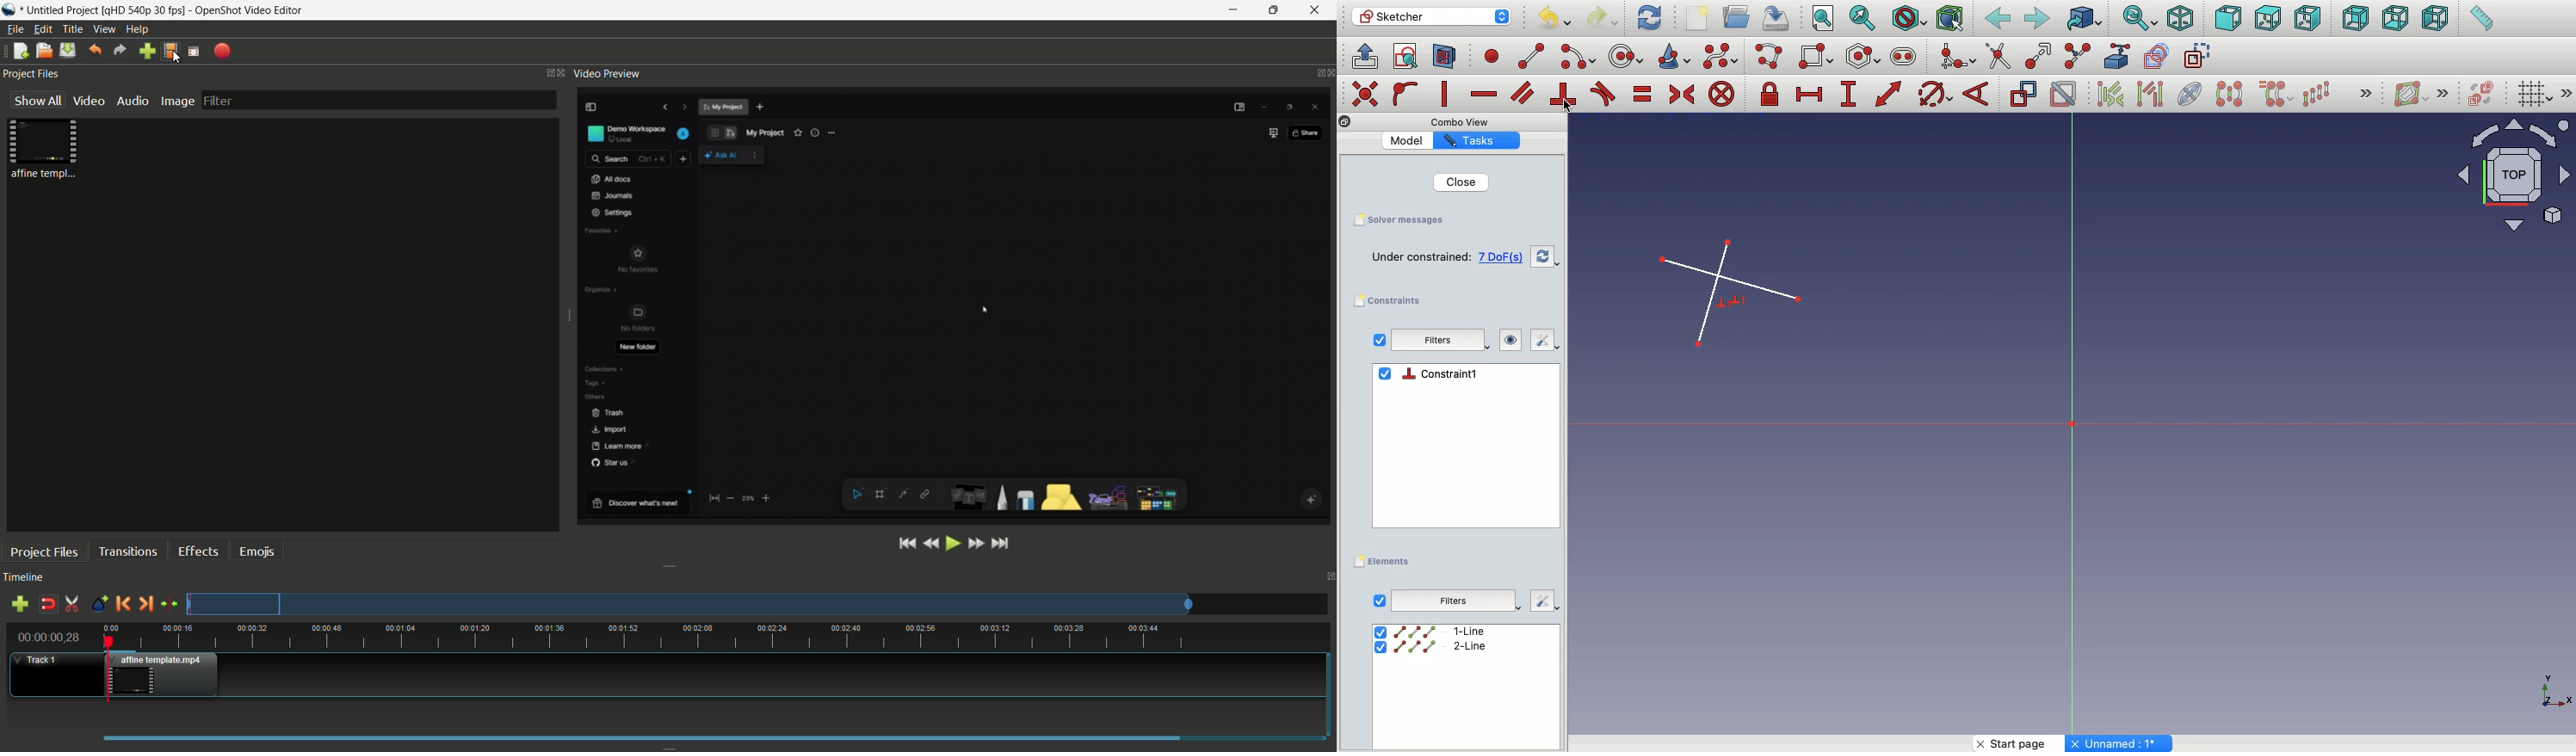 The width and height of the screenshot is (2576, 756). Describe the element at coordinates (1909, 18) in the screenshot. I see `Draw style` at that location.